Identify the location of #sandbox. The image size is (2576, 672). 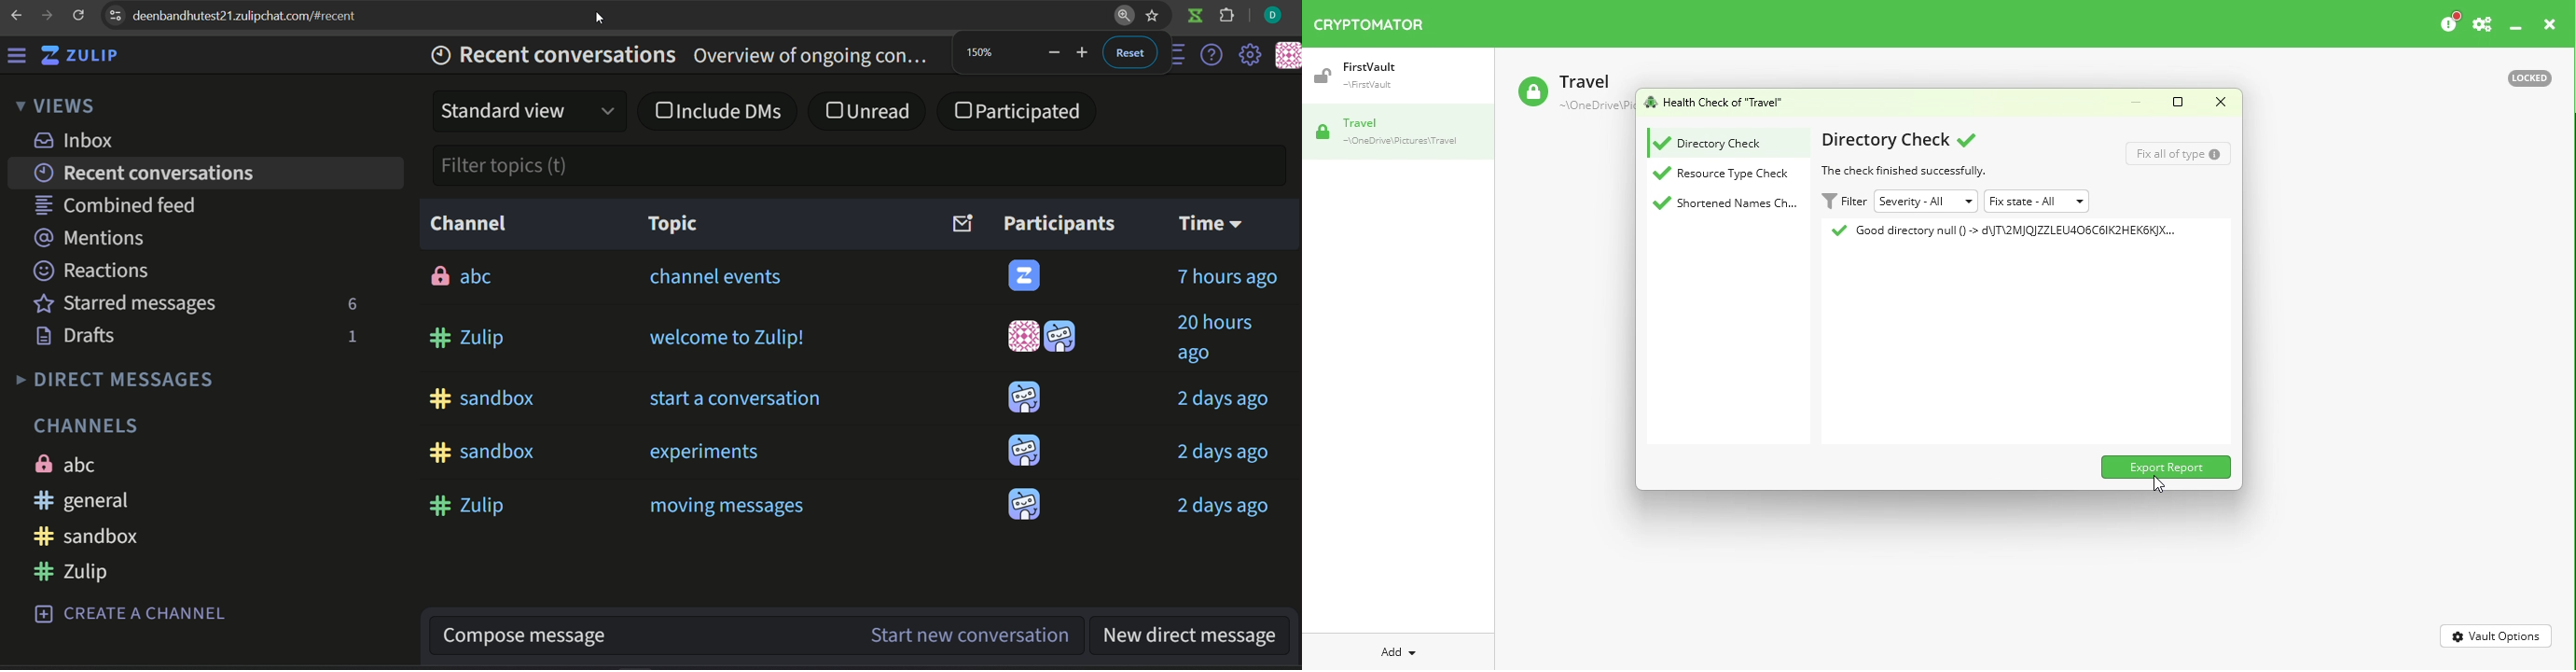
(483, 451).